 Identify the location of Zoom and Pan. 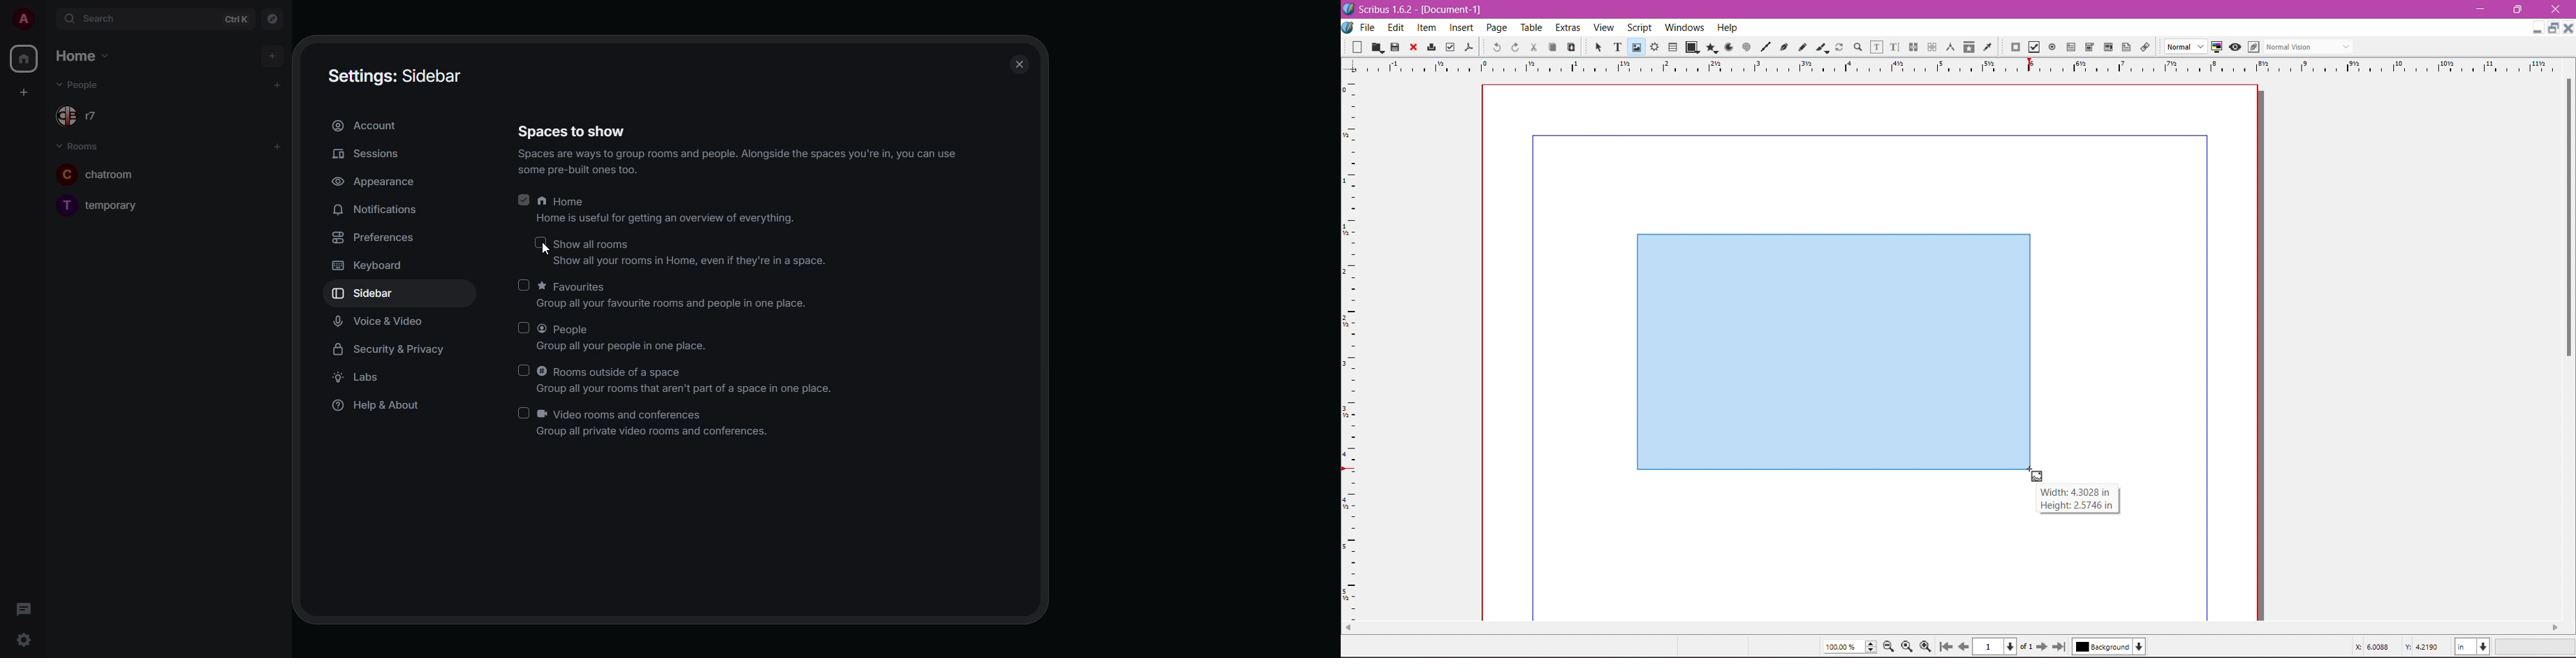
(1858, 48).